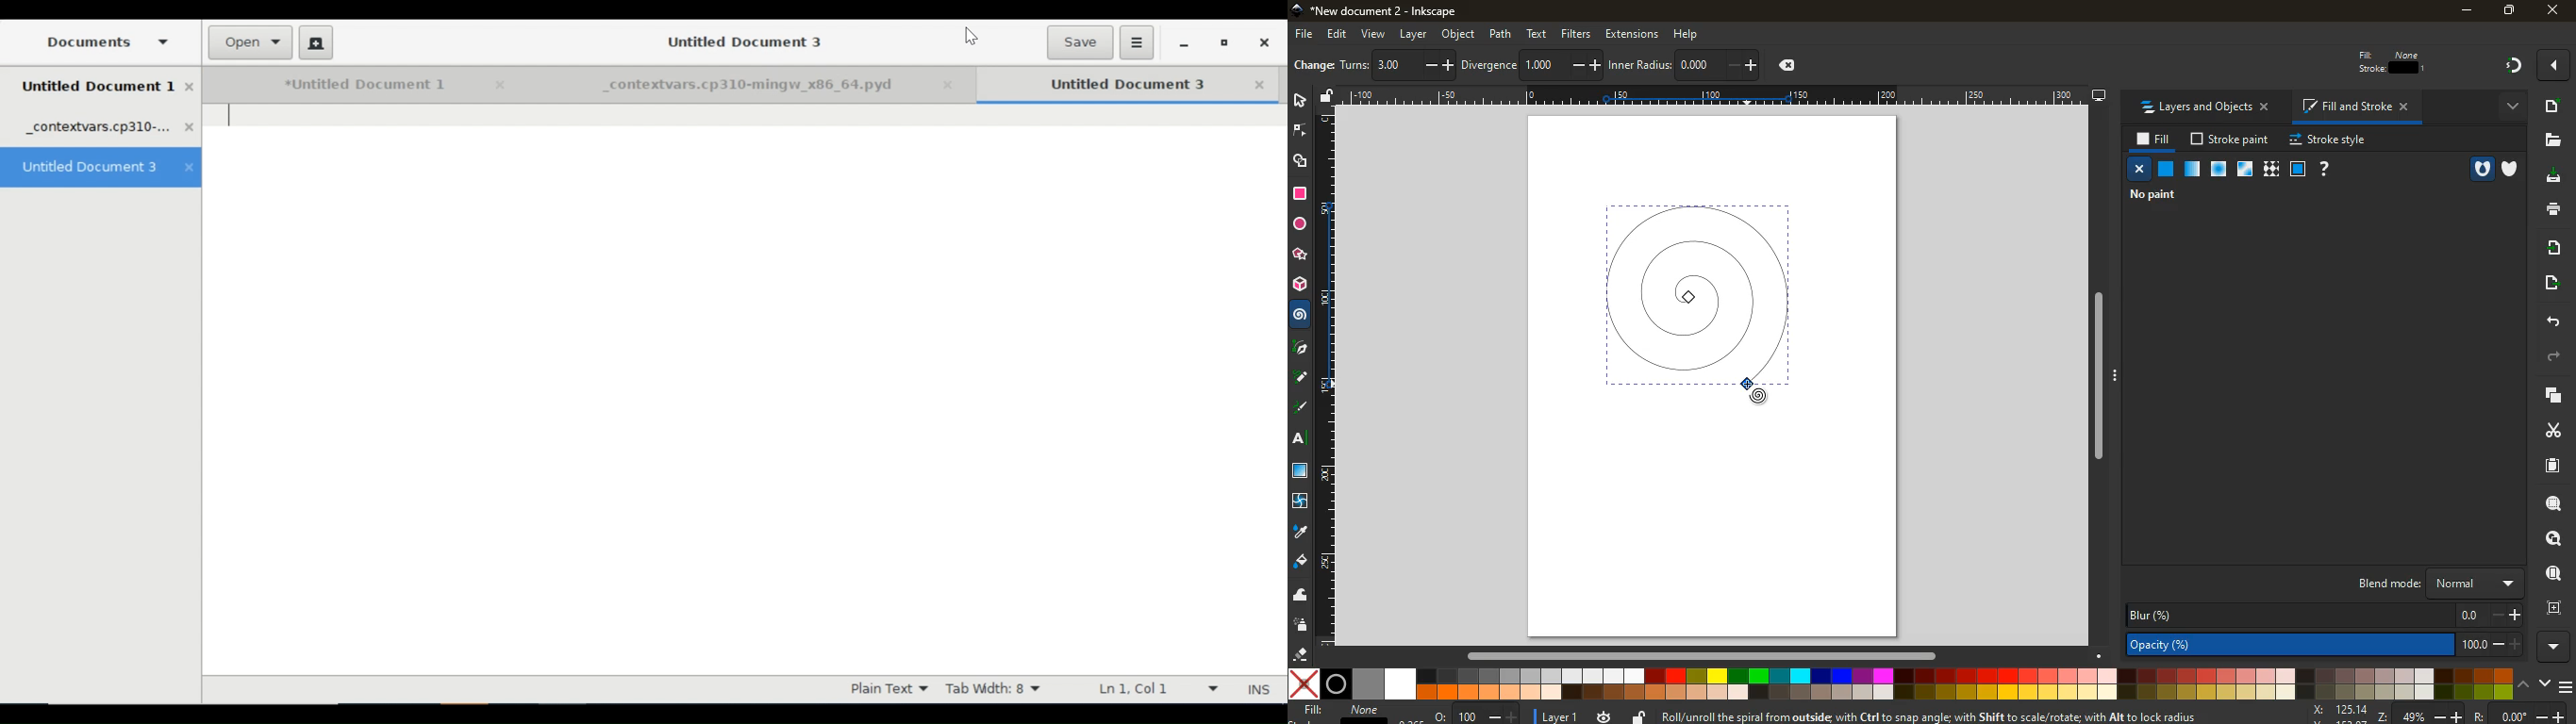 The image size is (2576, 728). I want to click on forward, so click(2558, 357).